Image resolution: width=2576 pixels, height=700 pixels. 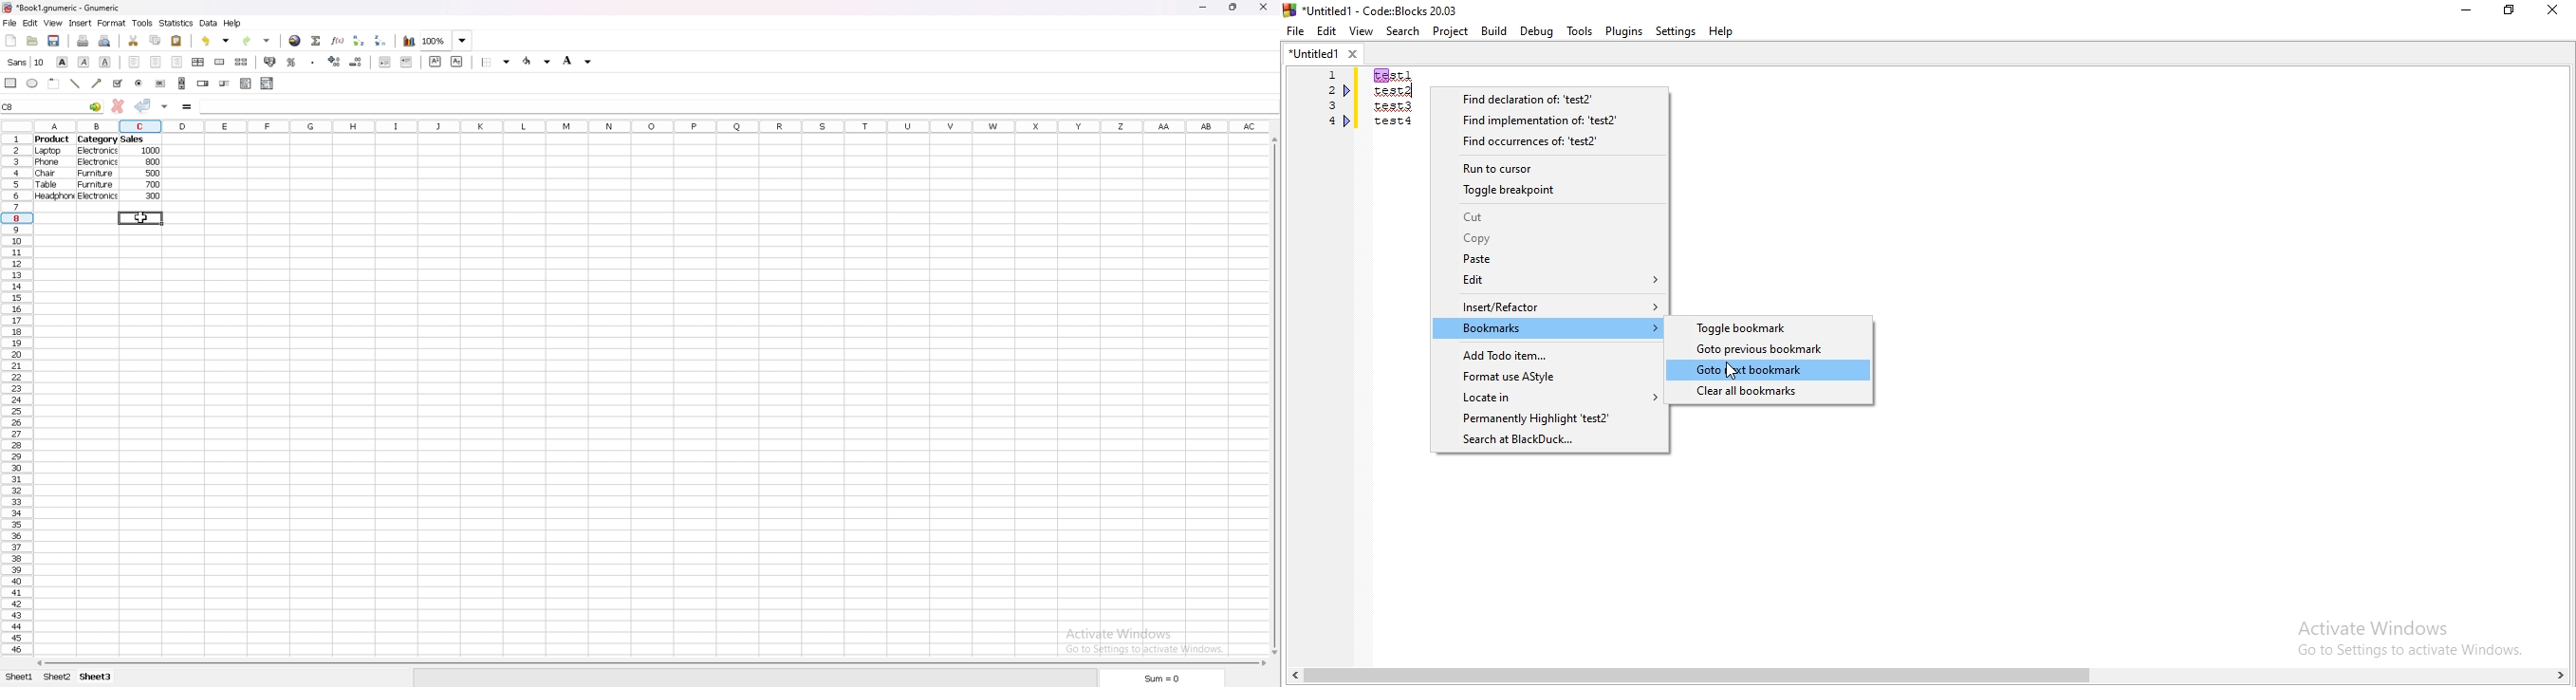 I want to click on bold, so click(x=64, y=62).